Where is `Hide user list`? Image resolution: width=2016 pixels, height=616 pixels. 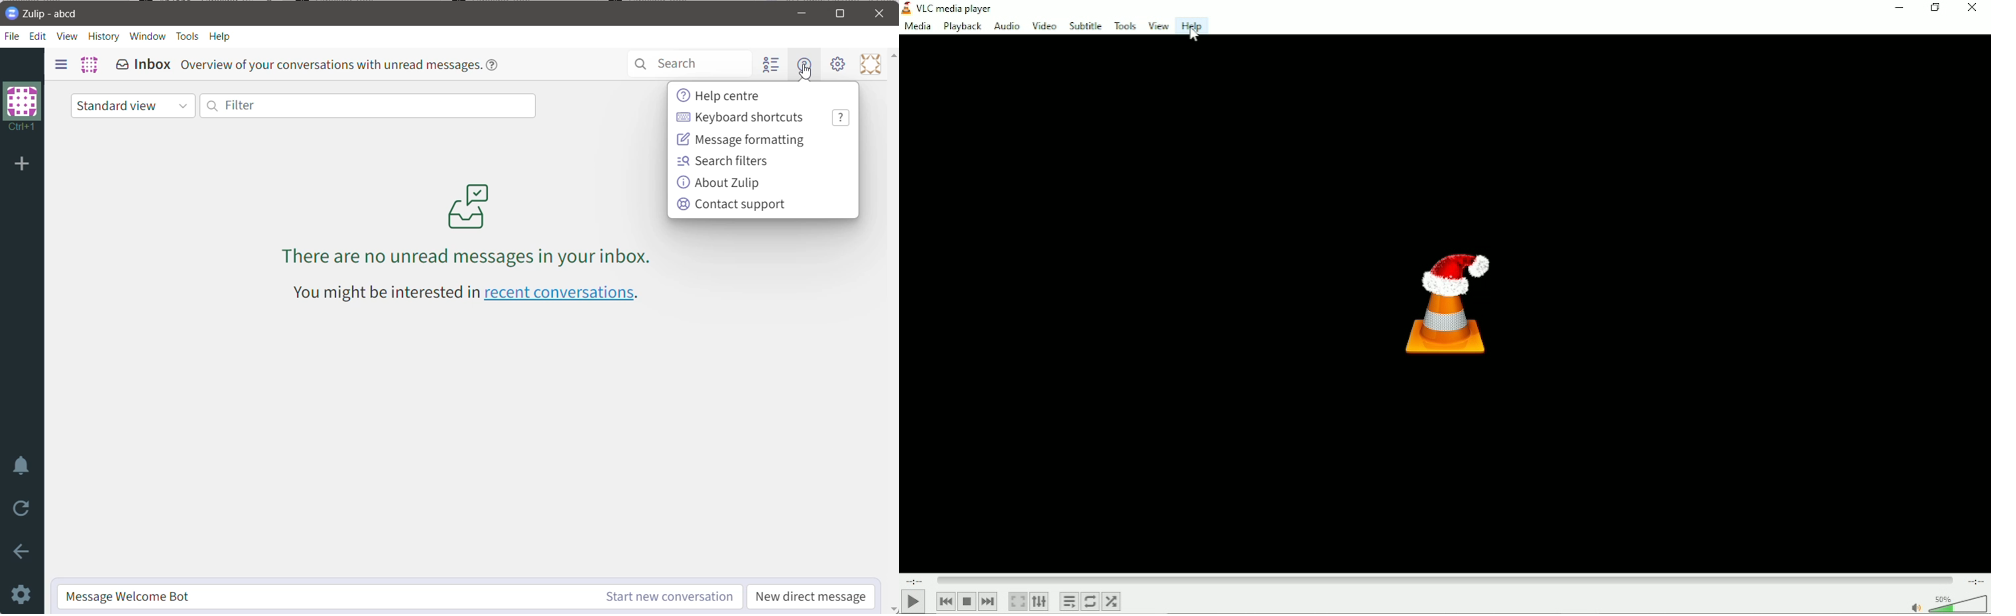
Hide user list is located at coordinates (772, 64).